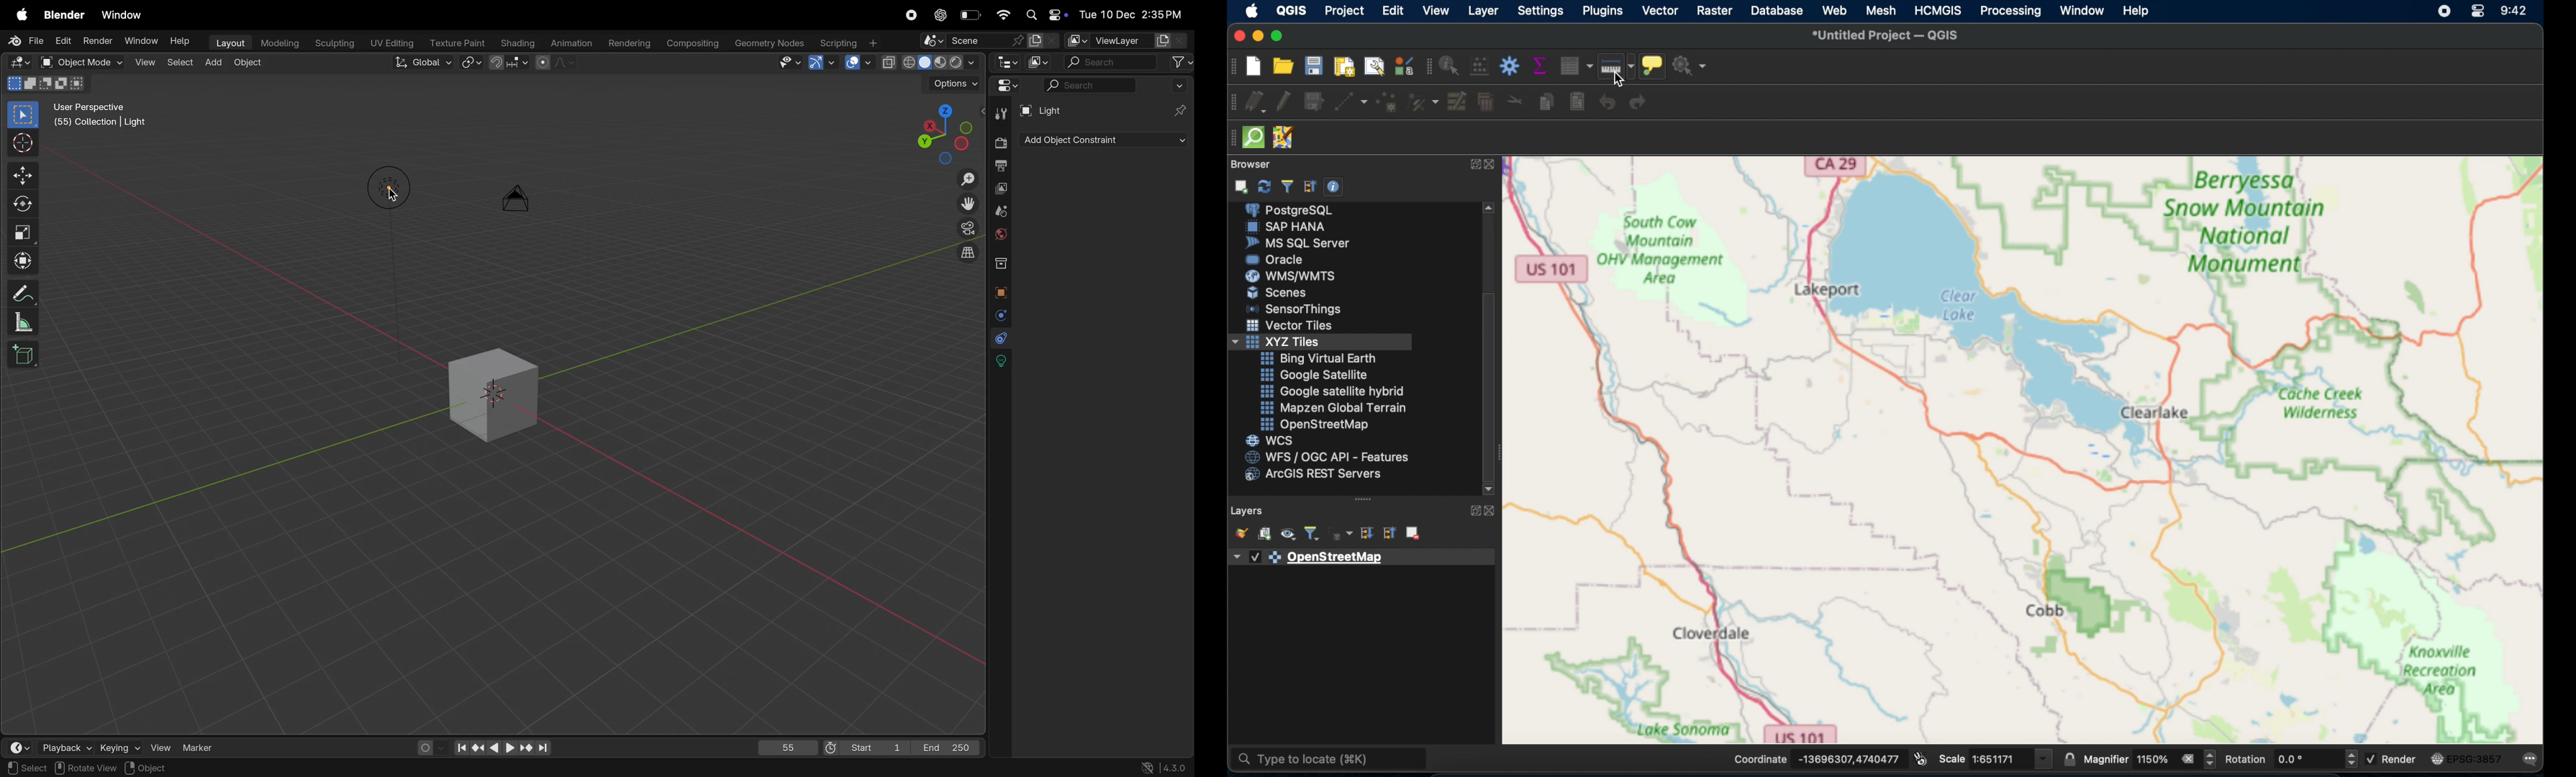 This screenshot has width=2576, height=784. I want to click on vector, so click(1659, 10).